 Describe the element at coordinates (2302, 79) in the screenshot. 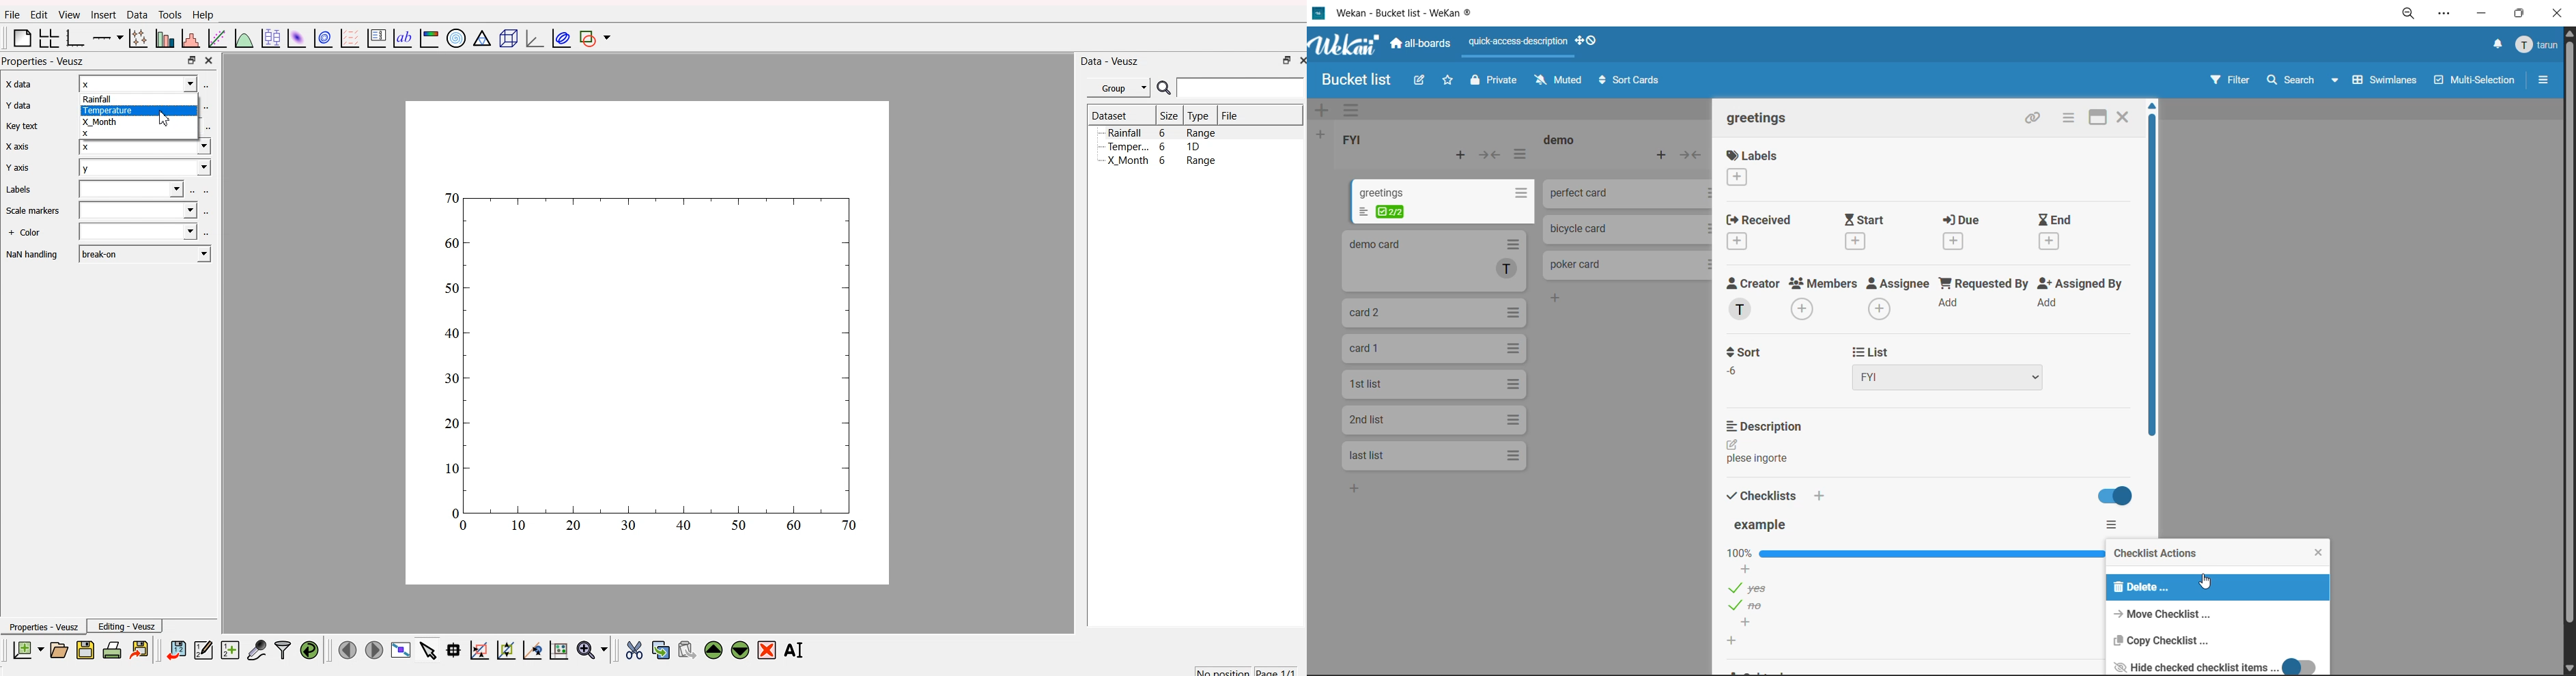

I see `search` at that location.